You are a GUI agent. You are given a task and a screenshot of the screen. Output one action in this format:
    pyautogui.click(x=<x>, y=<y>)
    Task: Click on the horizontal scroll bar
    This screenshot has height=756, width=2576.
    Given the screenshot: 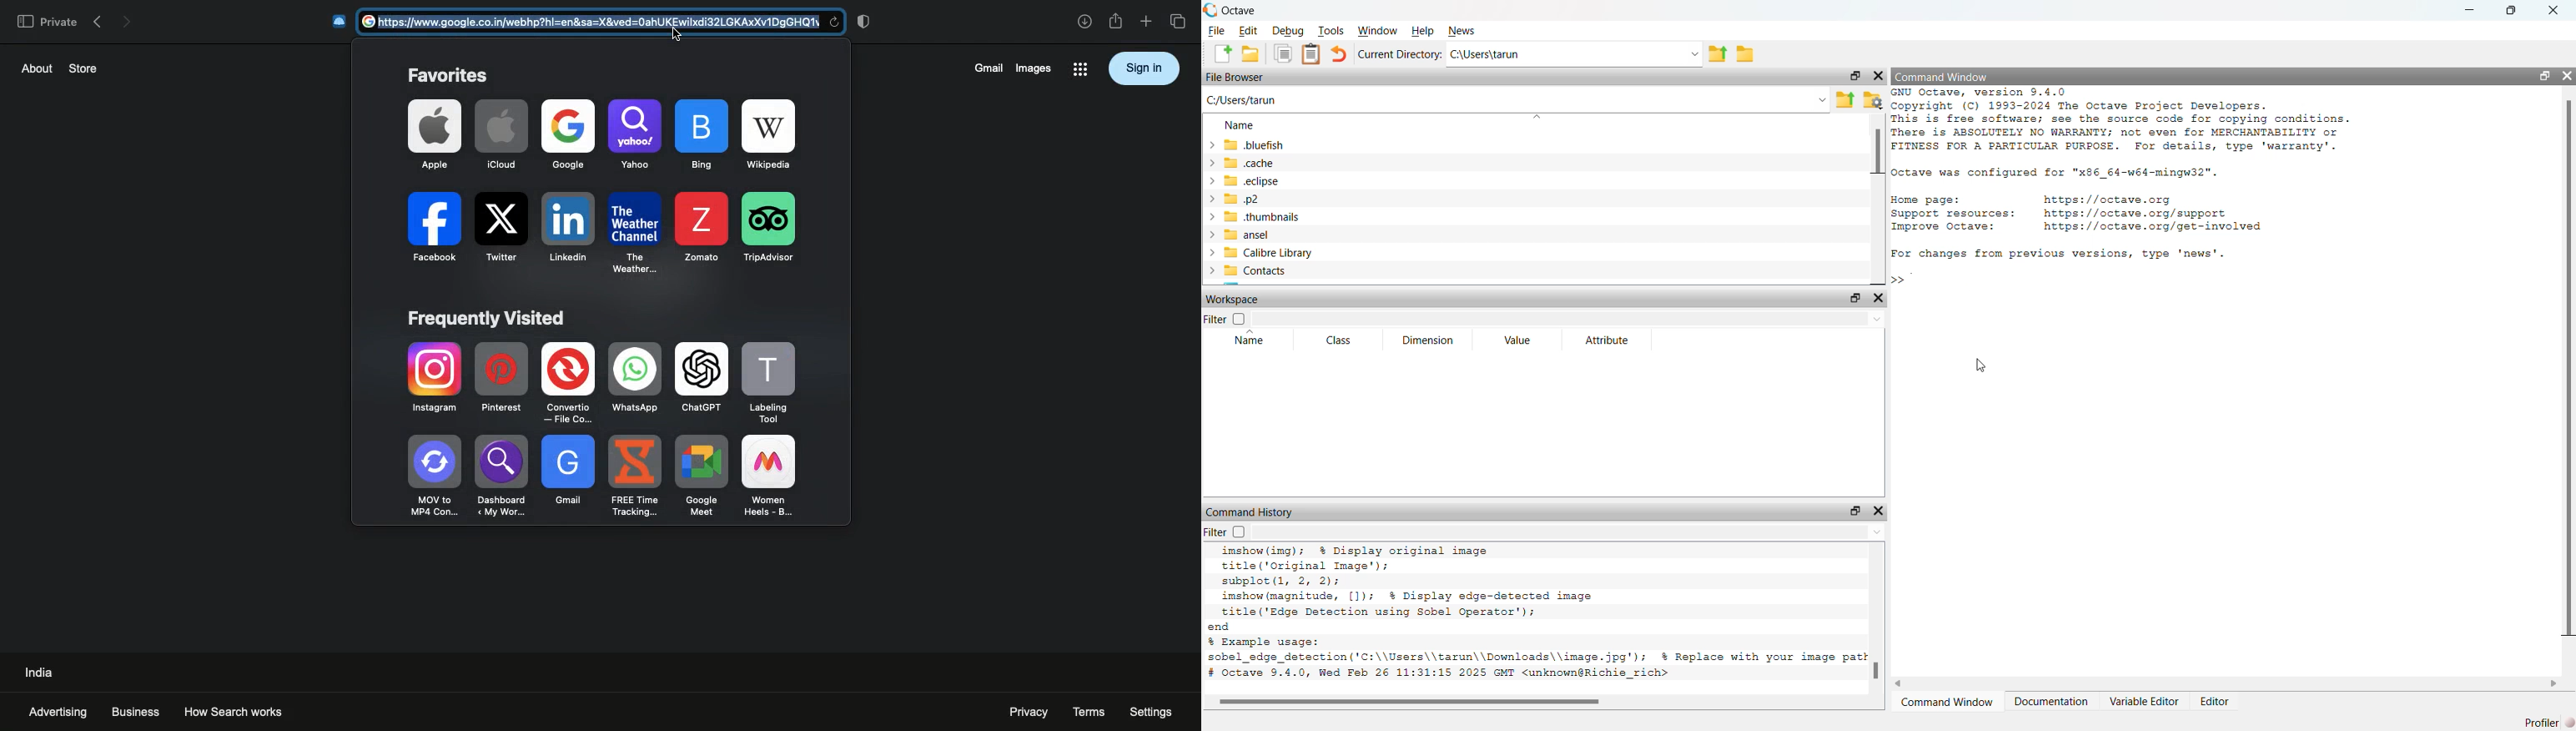 What is the action you would take?
    pyautogui.click(x=2231, y=685)
    